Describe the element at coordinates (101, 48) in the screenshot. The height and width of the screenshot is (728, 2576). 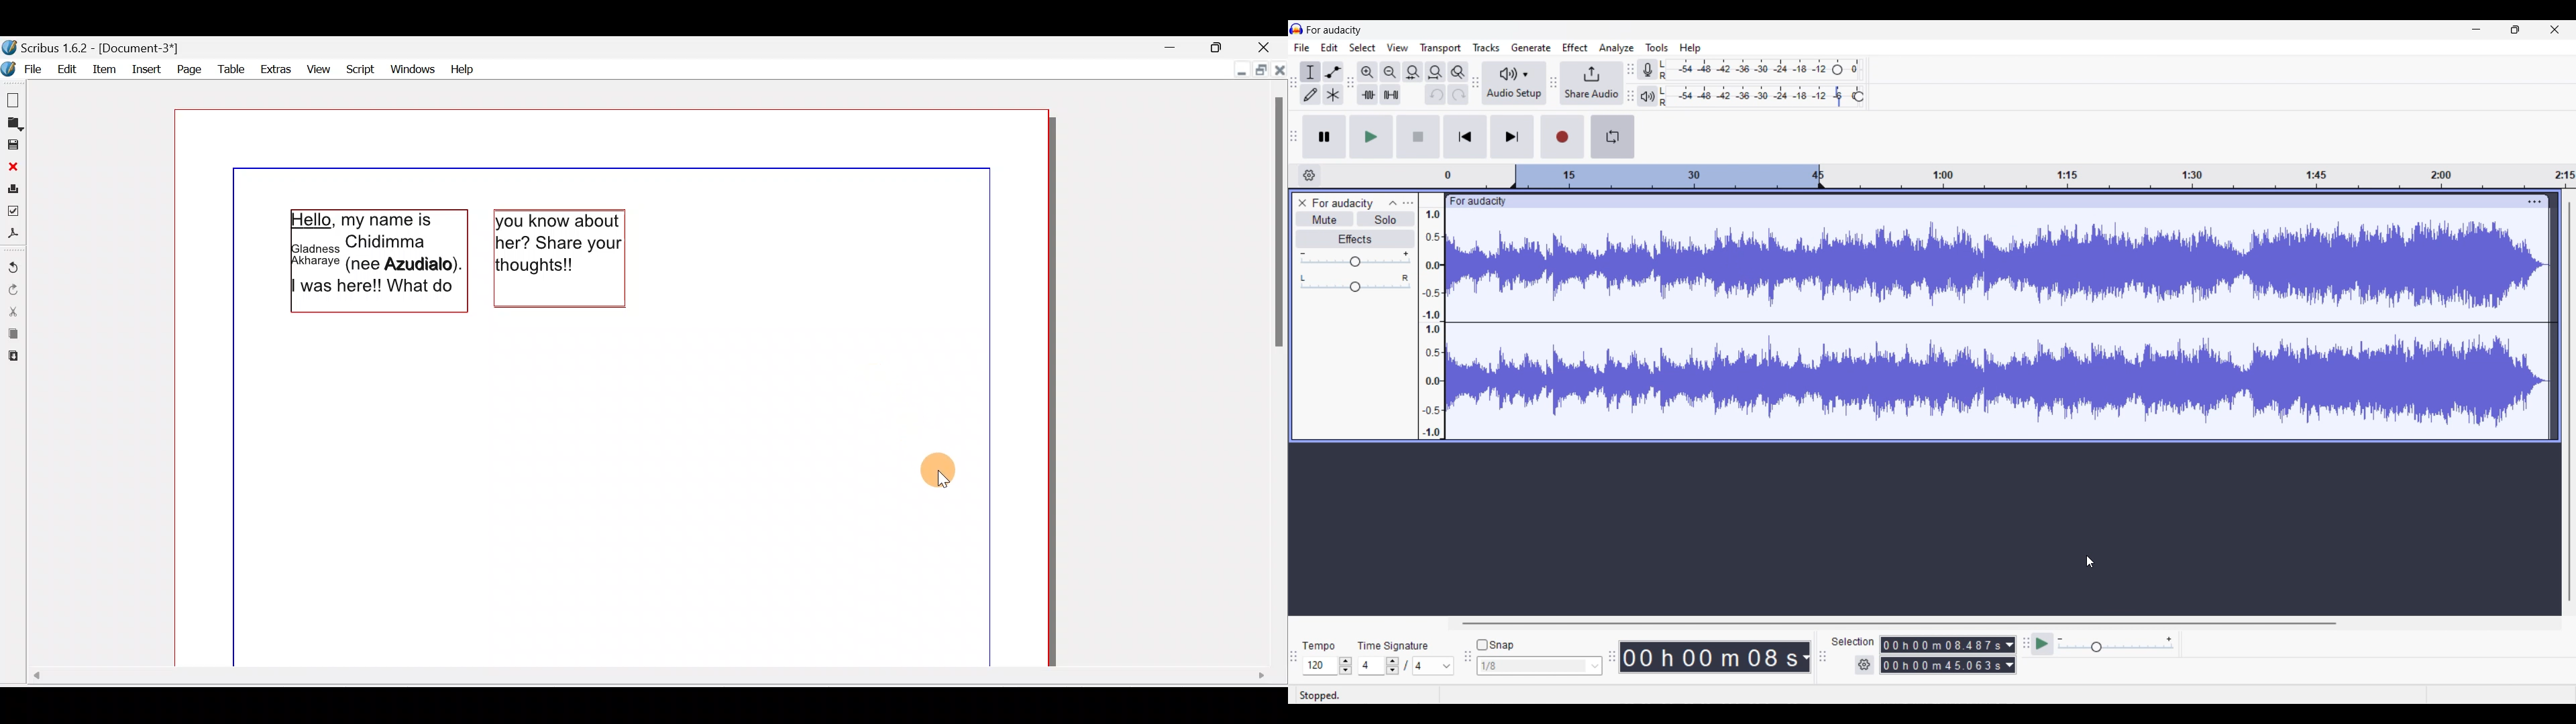
I see `Document name` at that location.